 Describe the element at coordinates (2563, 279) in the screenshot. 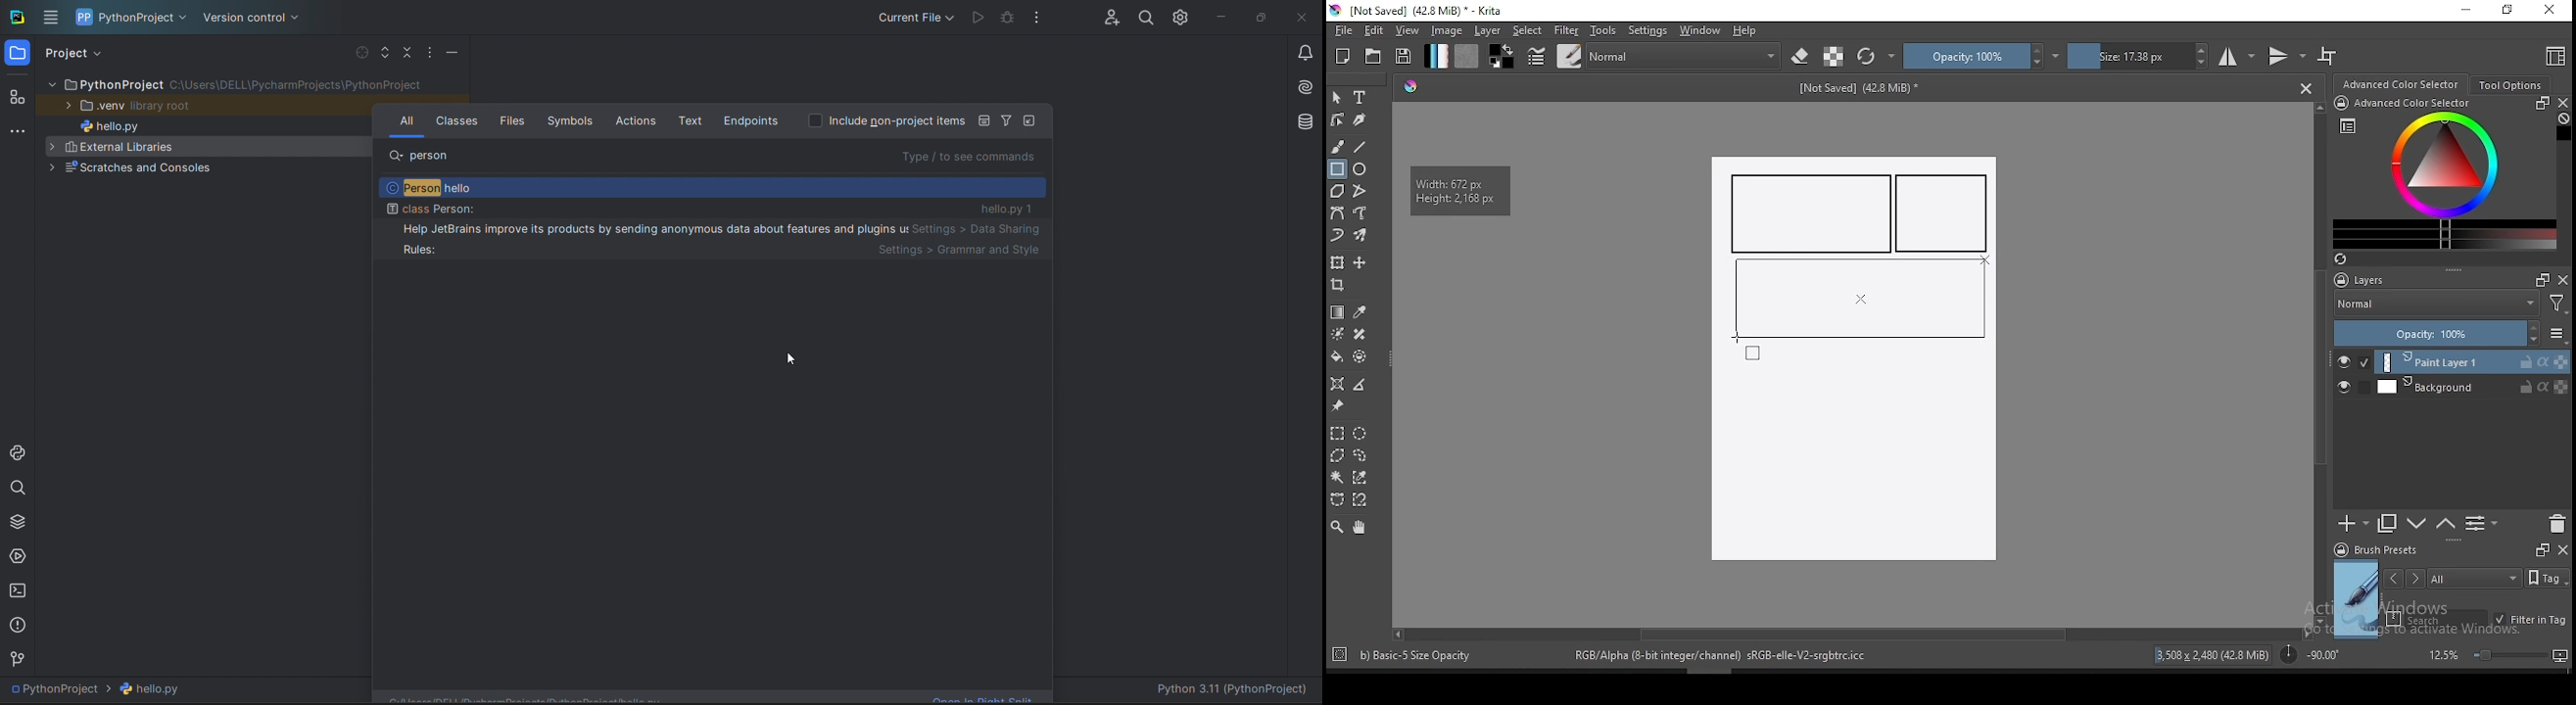

I see `close docker` at that location.